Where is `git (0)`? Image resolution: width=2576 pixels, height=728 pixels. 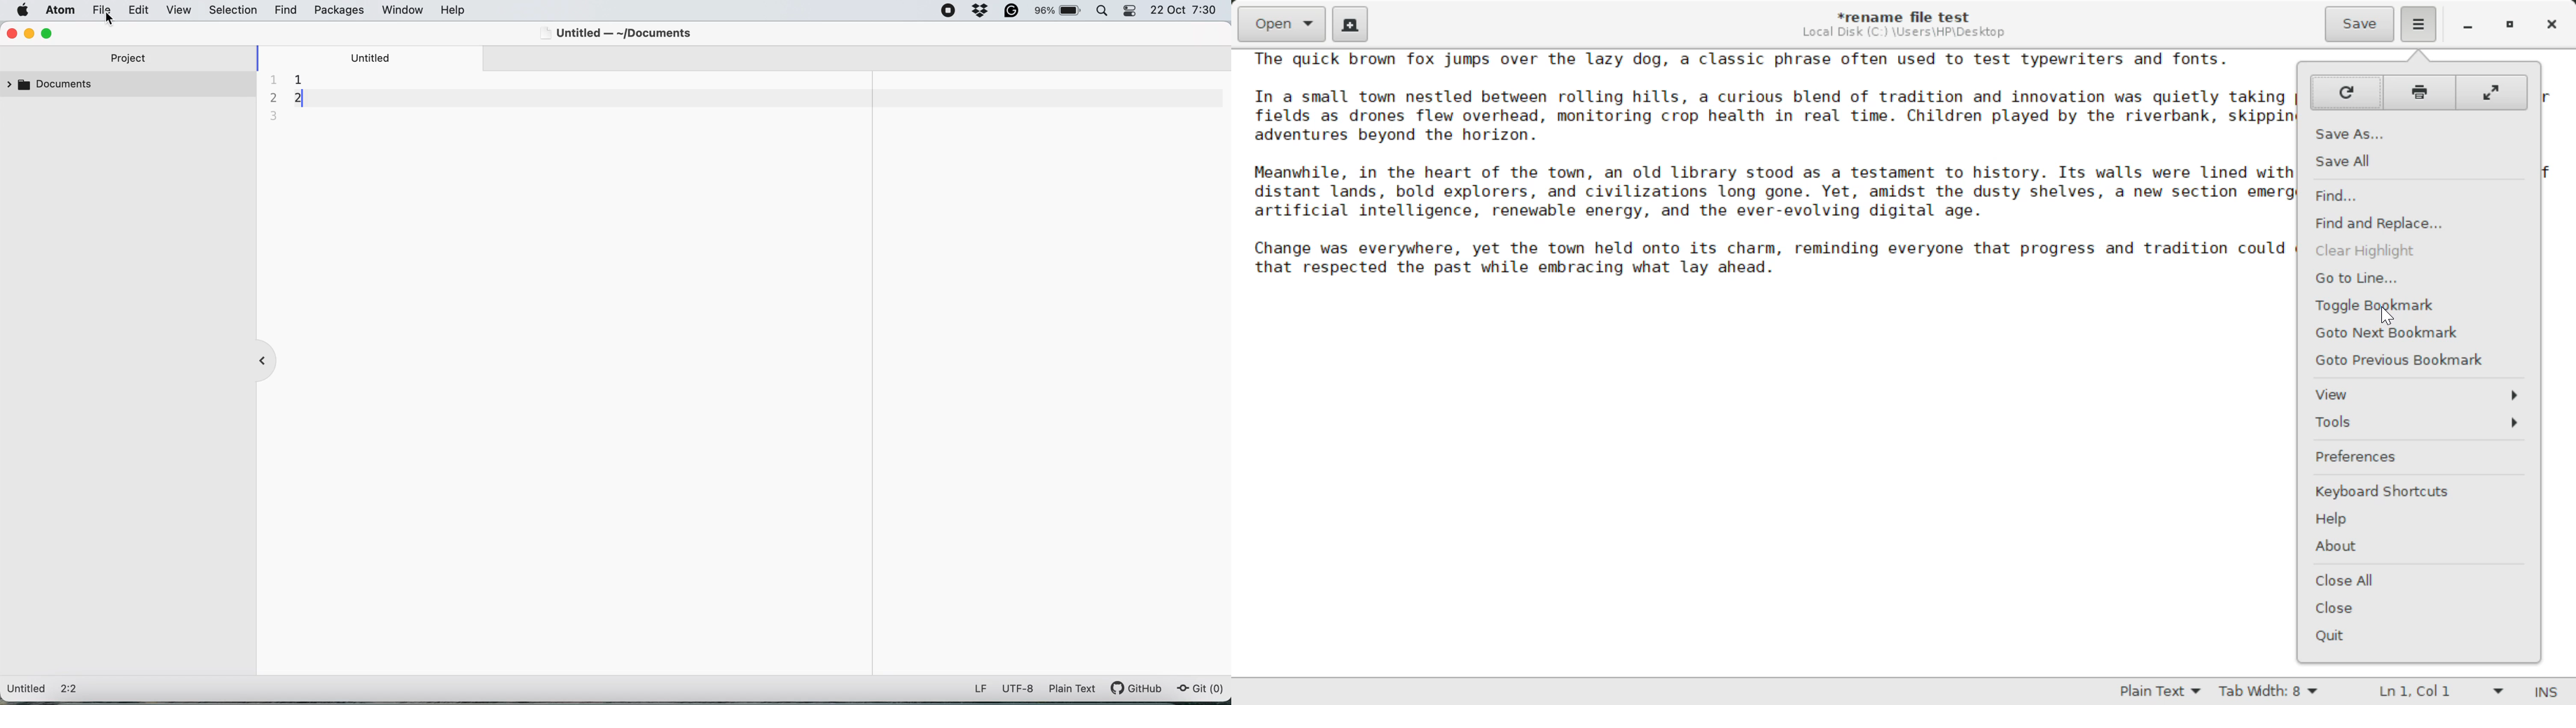
git (0) is located at coordinates (1200, 689).